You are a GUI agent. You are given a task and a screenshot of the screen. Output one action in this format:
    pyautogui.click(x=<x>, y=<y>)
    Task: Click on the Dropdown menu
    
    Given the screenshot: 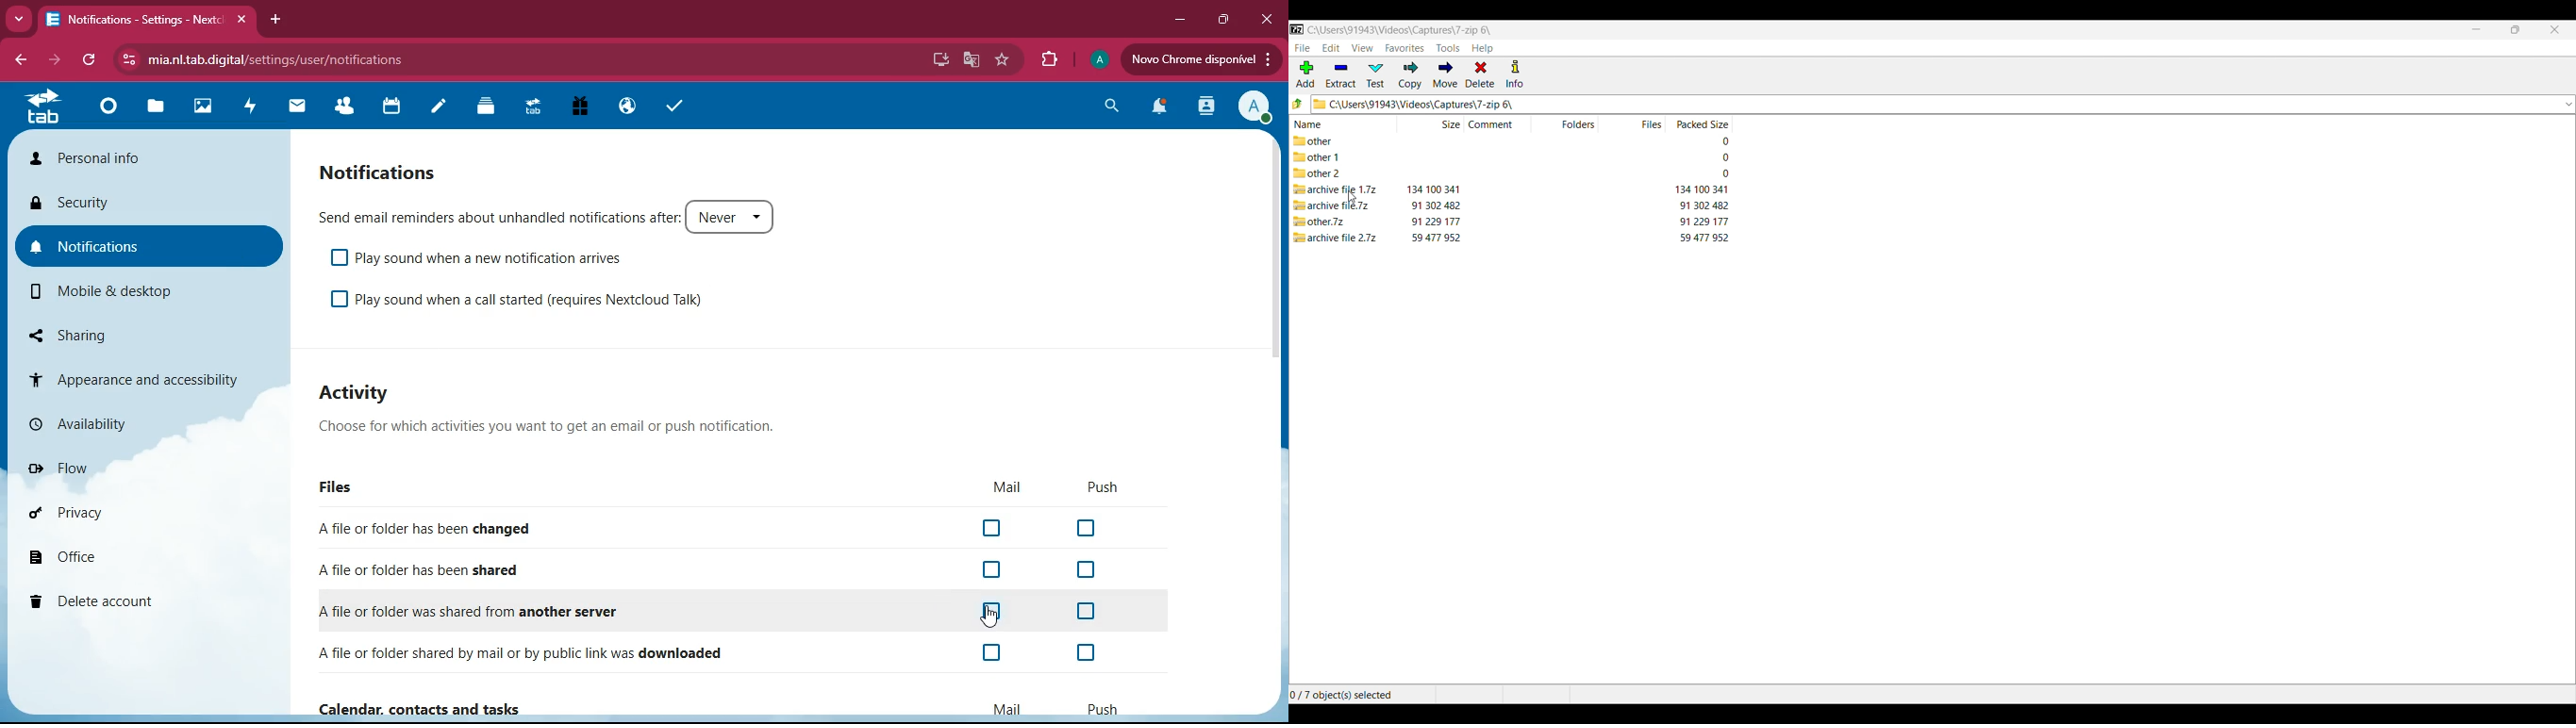 What is the action you would take?
    pyautogui.click(x=2569, y=105)
    